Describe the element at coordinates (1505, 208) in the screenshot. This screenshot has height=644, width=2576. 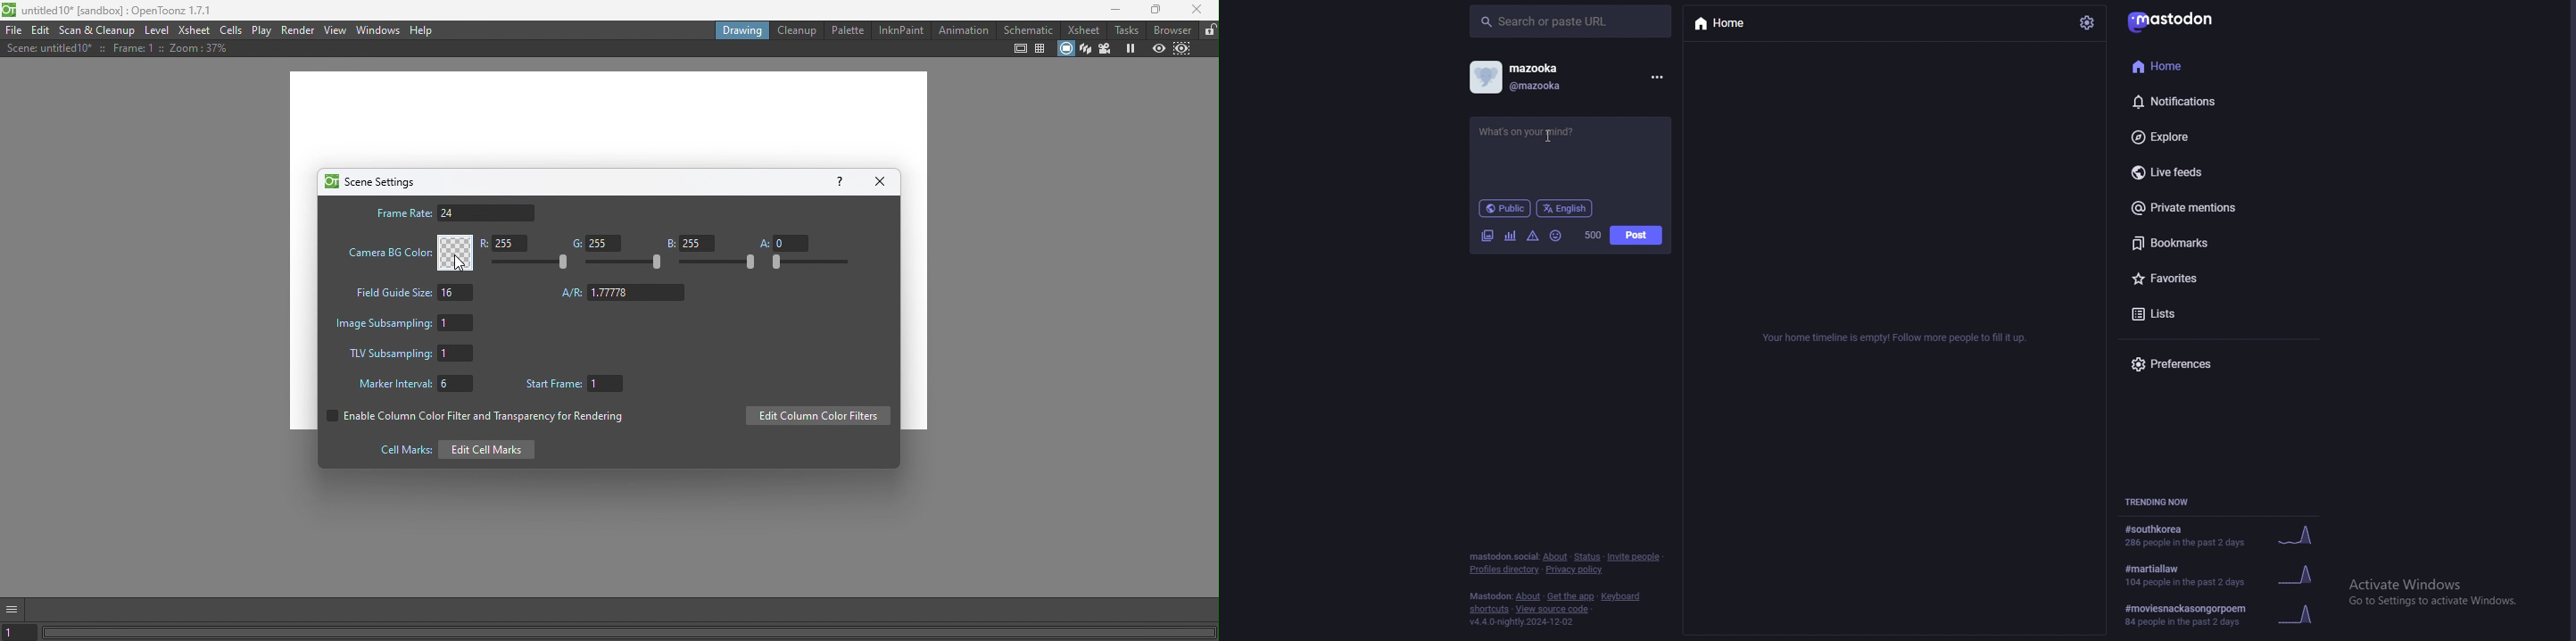
I see `audience` at that location.